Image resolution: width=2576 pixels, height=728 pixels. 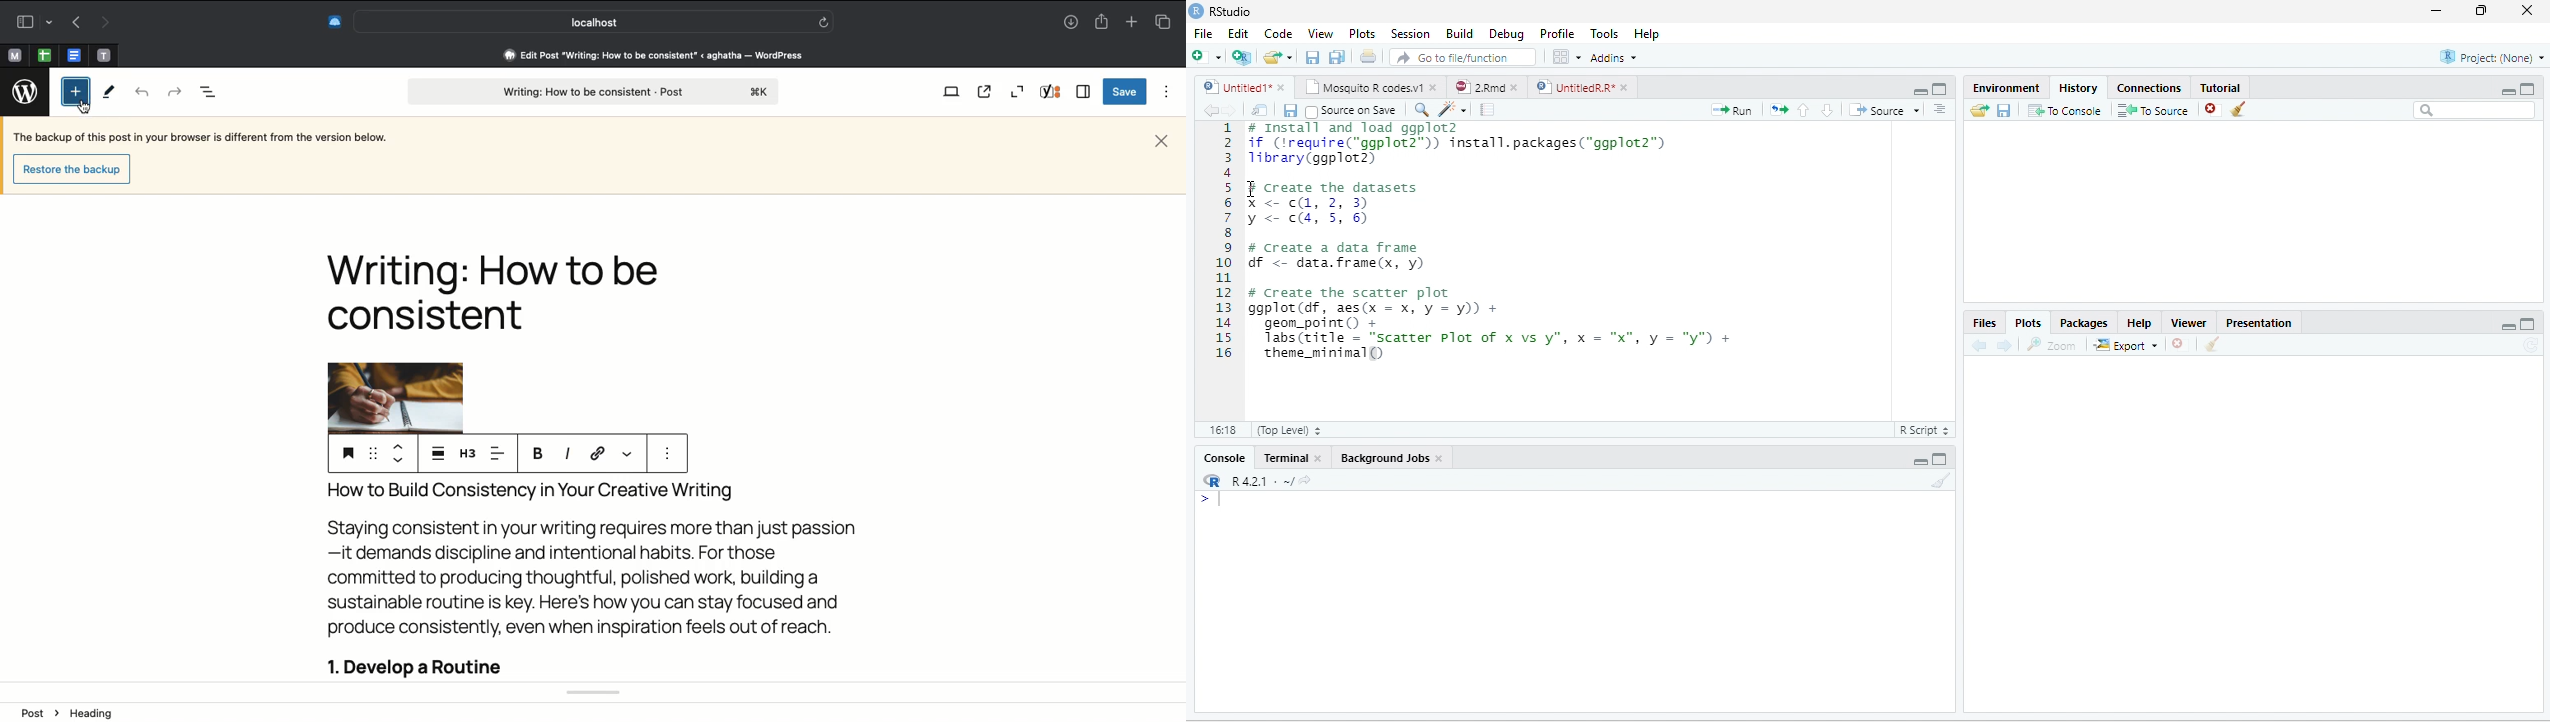 What do you see at coordinates (1261, 111) in the screenshot?
I see `Show in new window` at bounding box center [1261, 111].